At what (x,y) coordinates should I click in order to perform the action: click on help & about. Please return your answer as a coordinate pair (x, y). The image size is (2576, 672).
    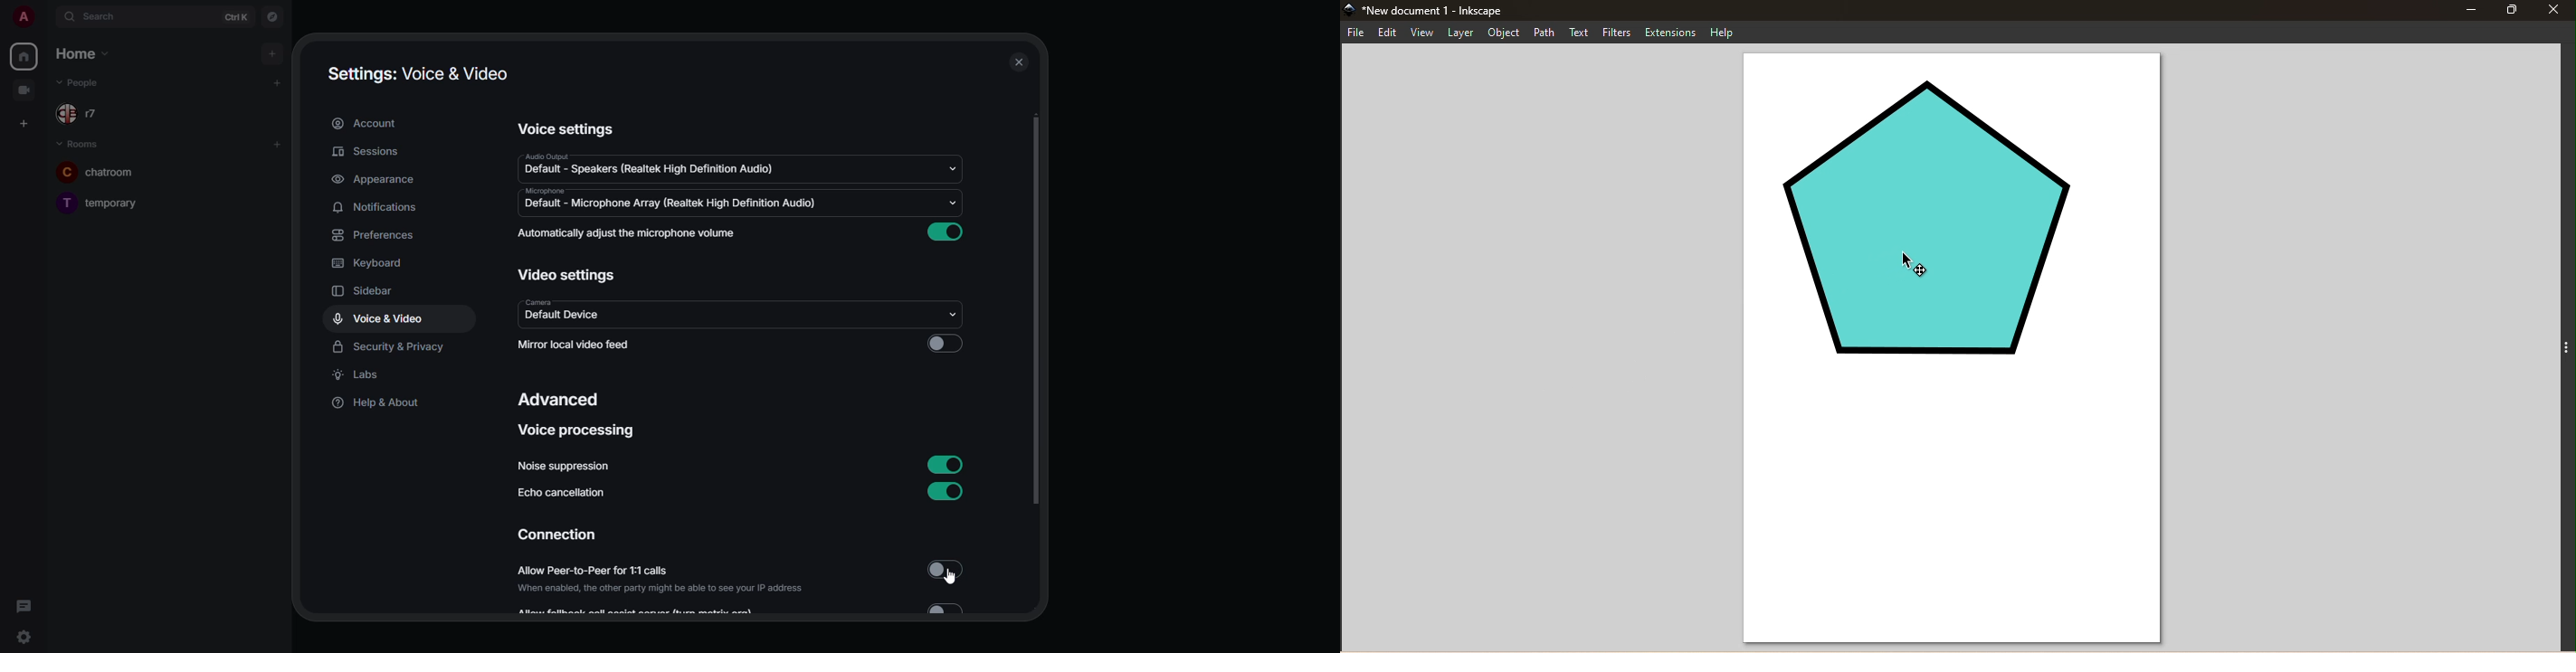
    Looking at the image, I should click on (375, 402).